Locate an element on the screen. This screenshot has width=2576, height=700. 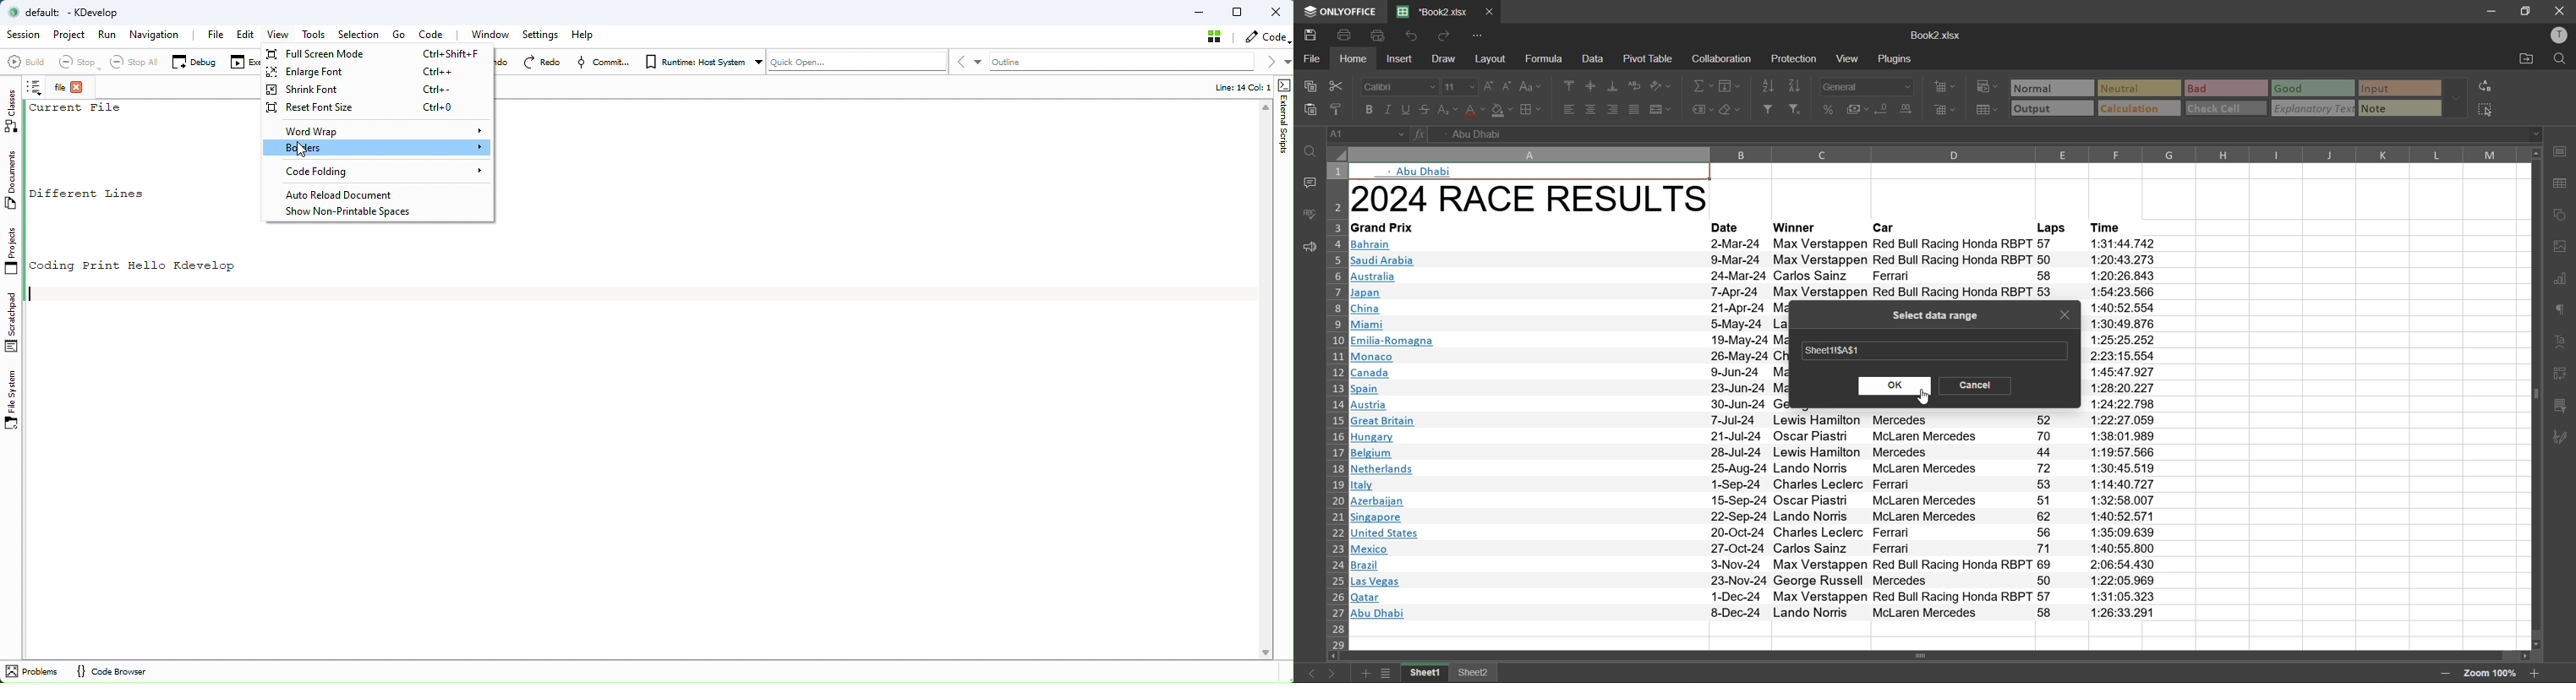
wrap text is located at coordinates (1634, 86).